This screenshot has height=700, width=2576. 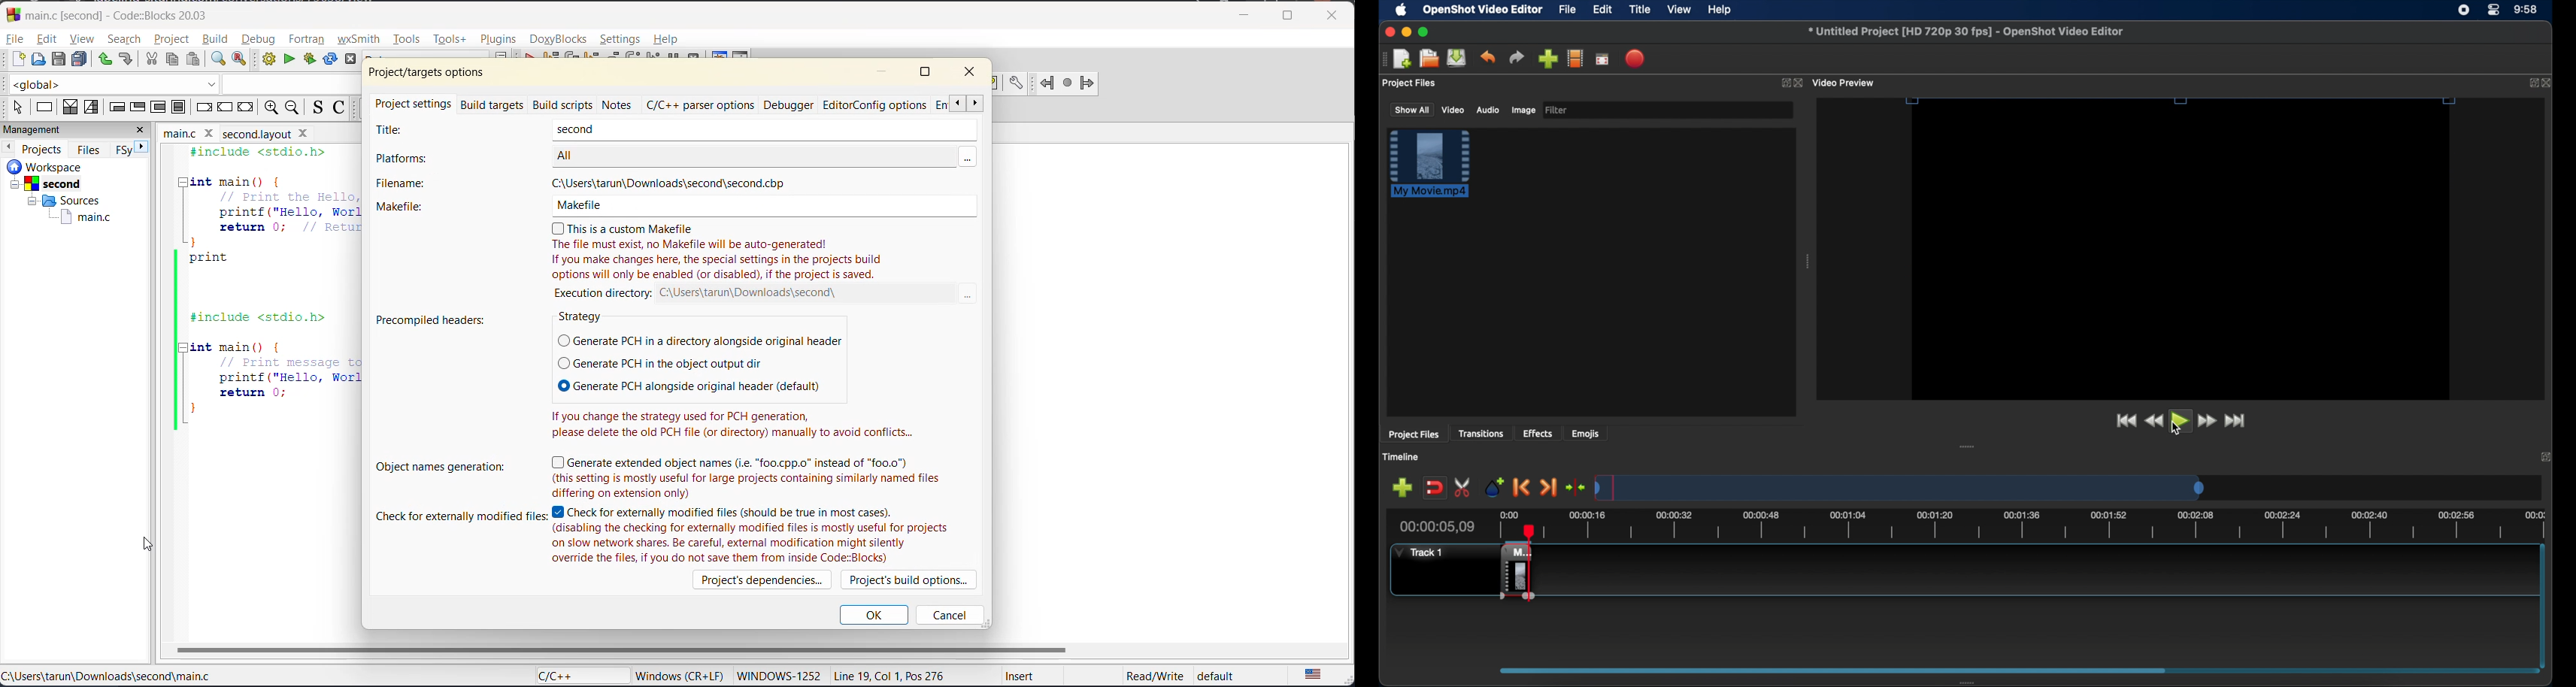 What do you see at coordinates (1494, 486) in the screenshot?
I see `add marker` at bounding box center [1494, 486].